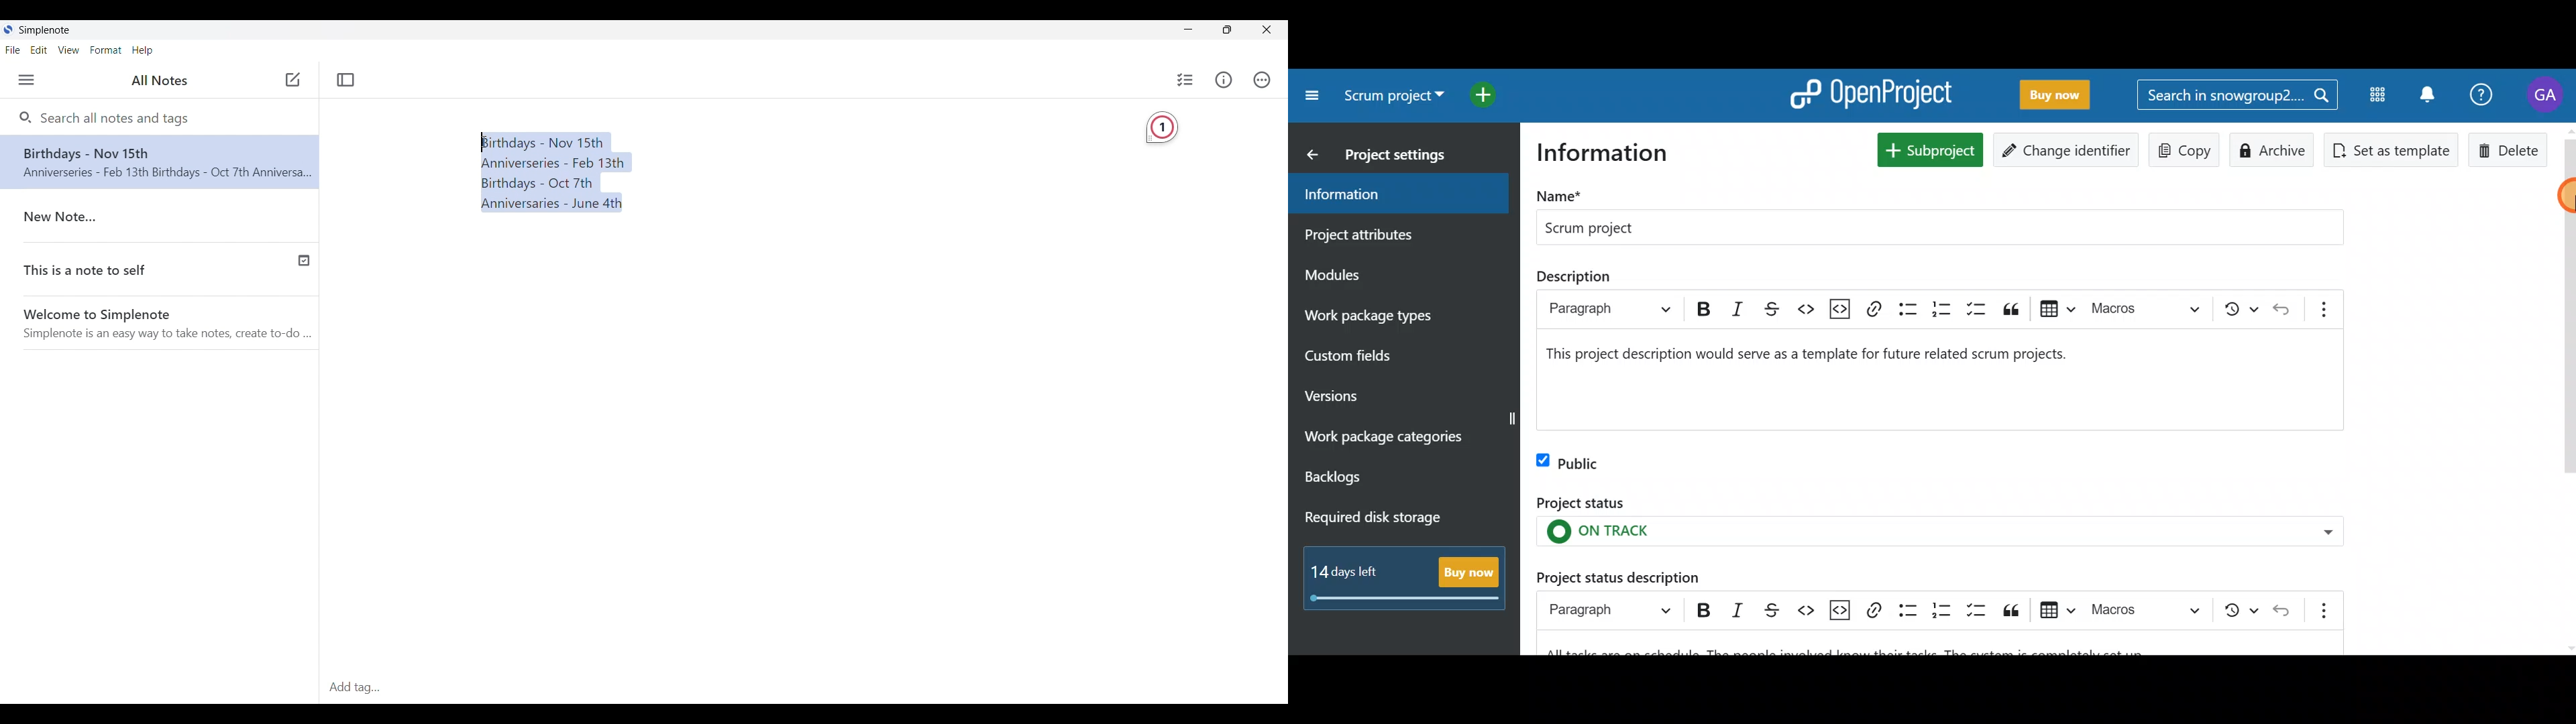 The image size is (2576, 728). I want to click on insert code snippet, so click(1841, 308).